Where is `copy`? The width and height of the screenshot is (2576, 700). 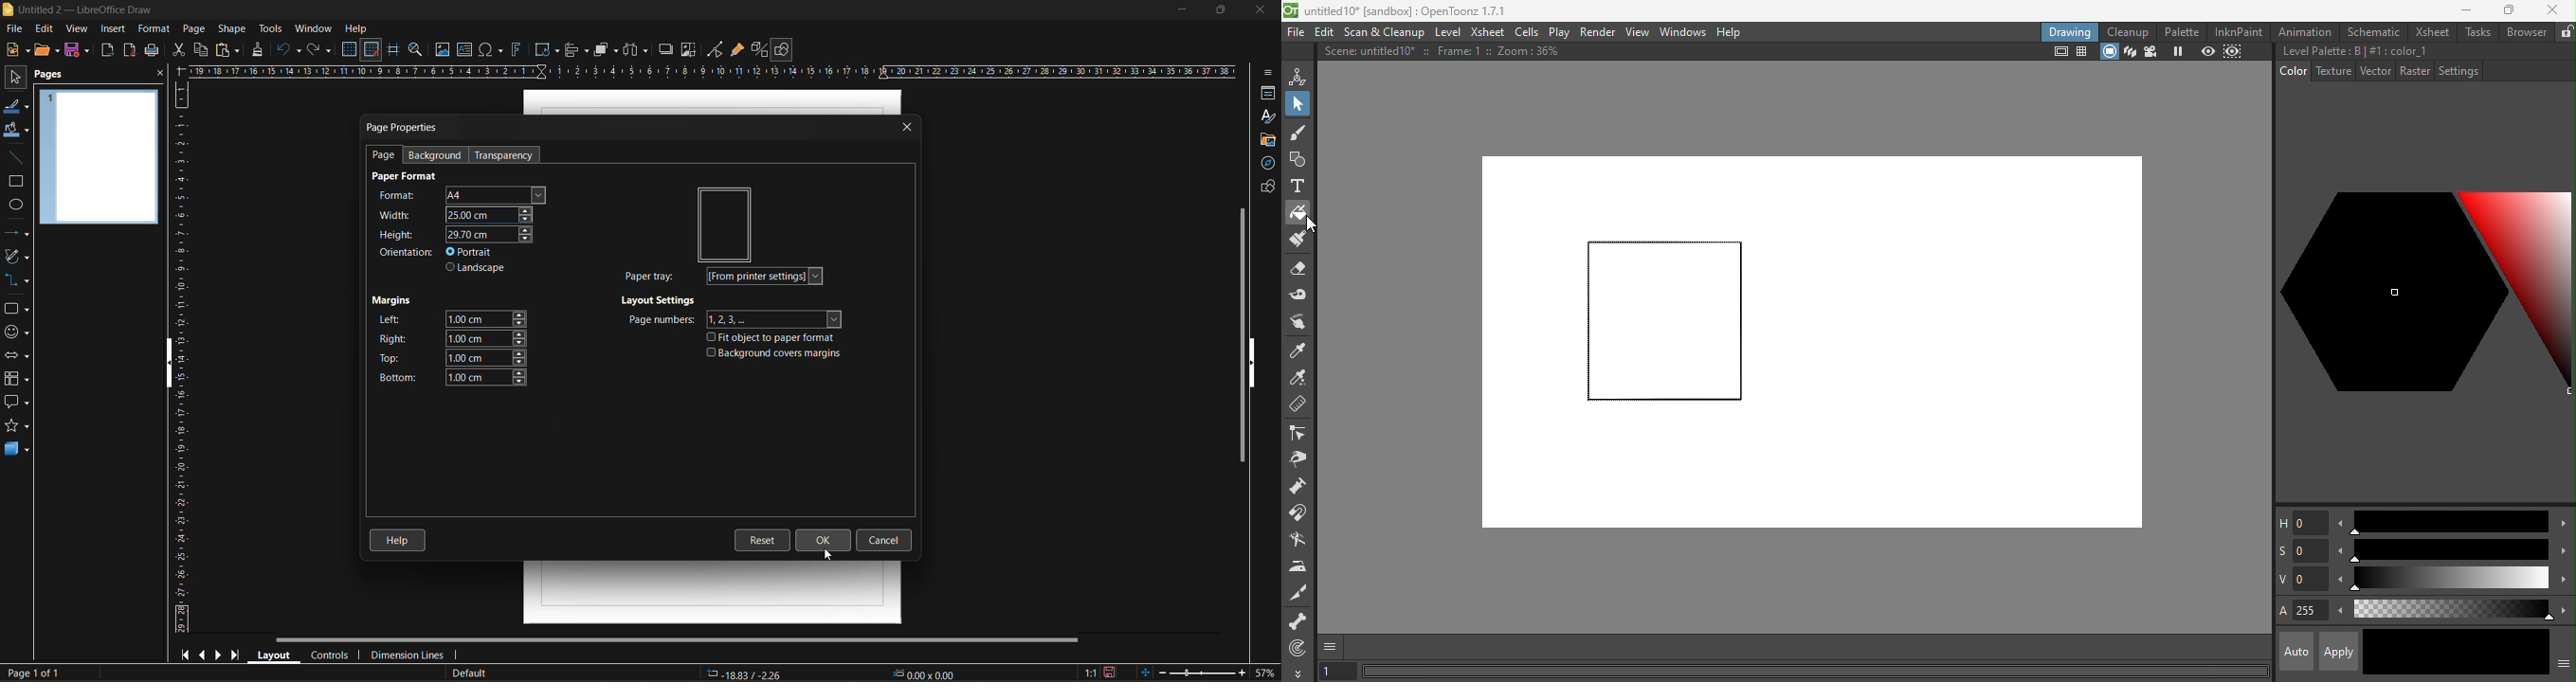 copy is located at coordinates (200, 50).